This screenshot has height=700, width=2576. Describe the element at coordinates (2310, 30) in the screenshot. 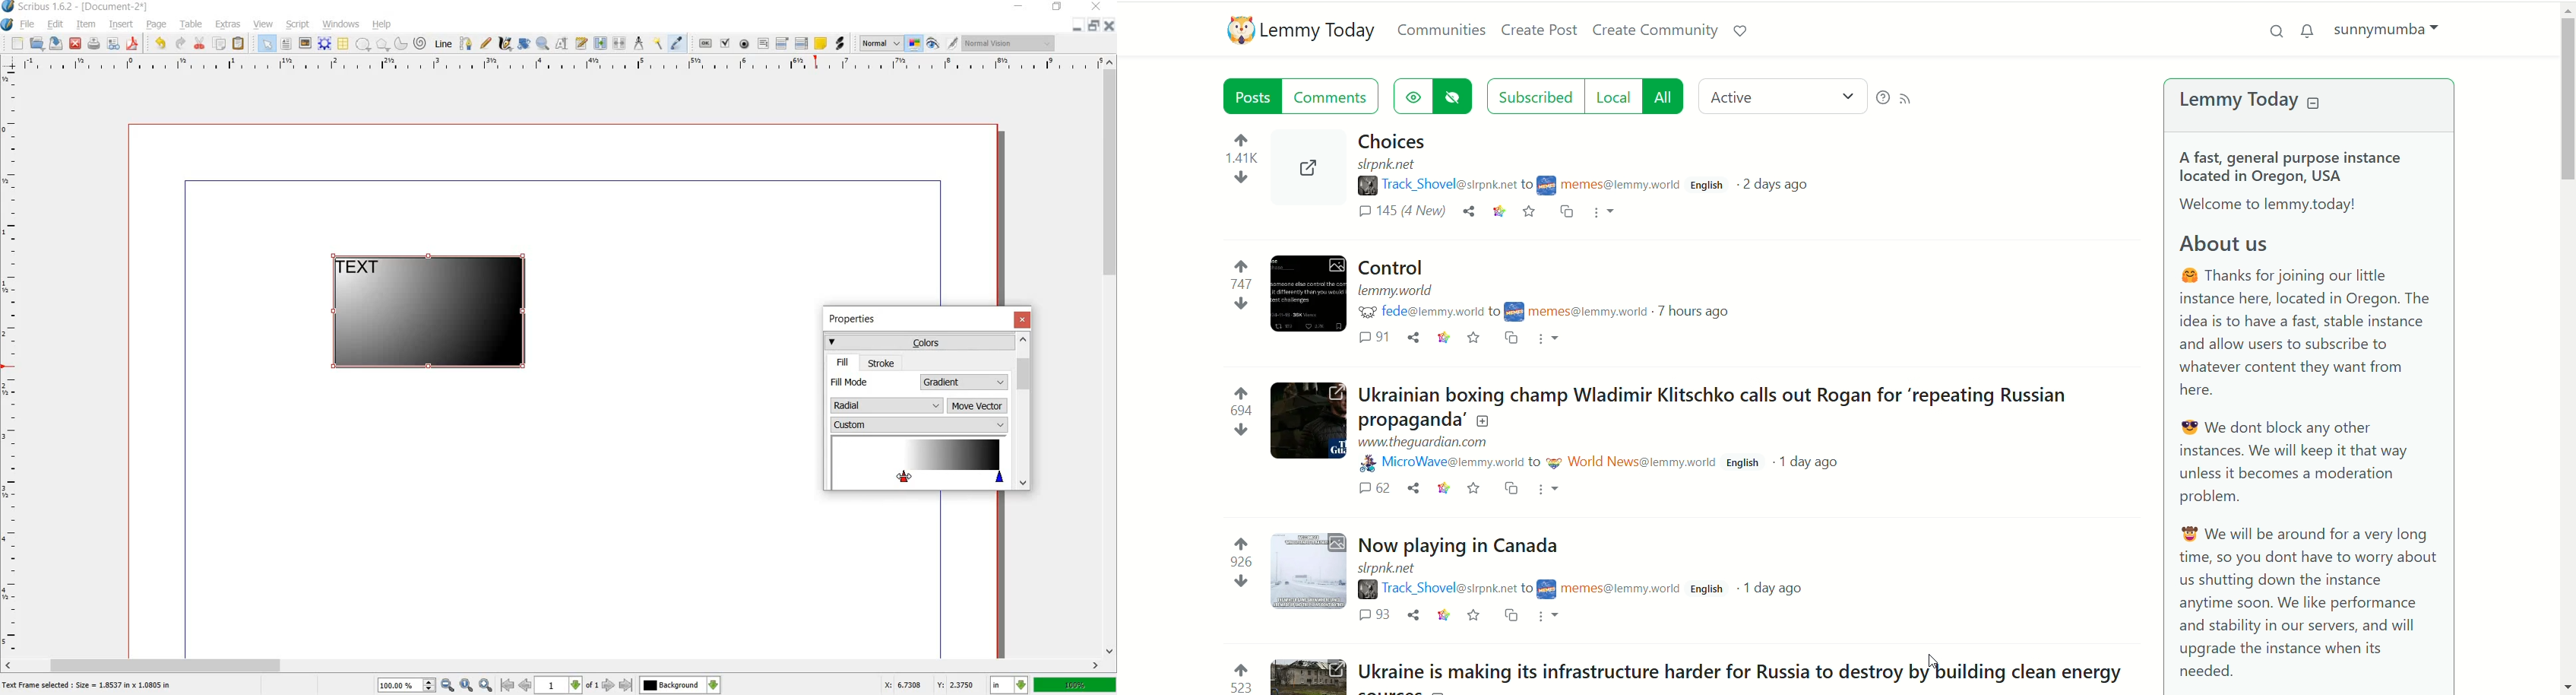

I see `notification` at that location.